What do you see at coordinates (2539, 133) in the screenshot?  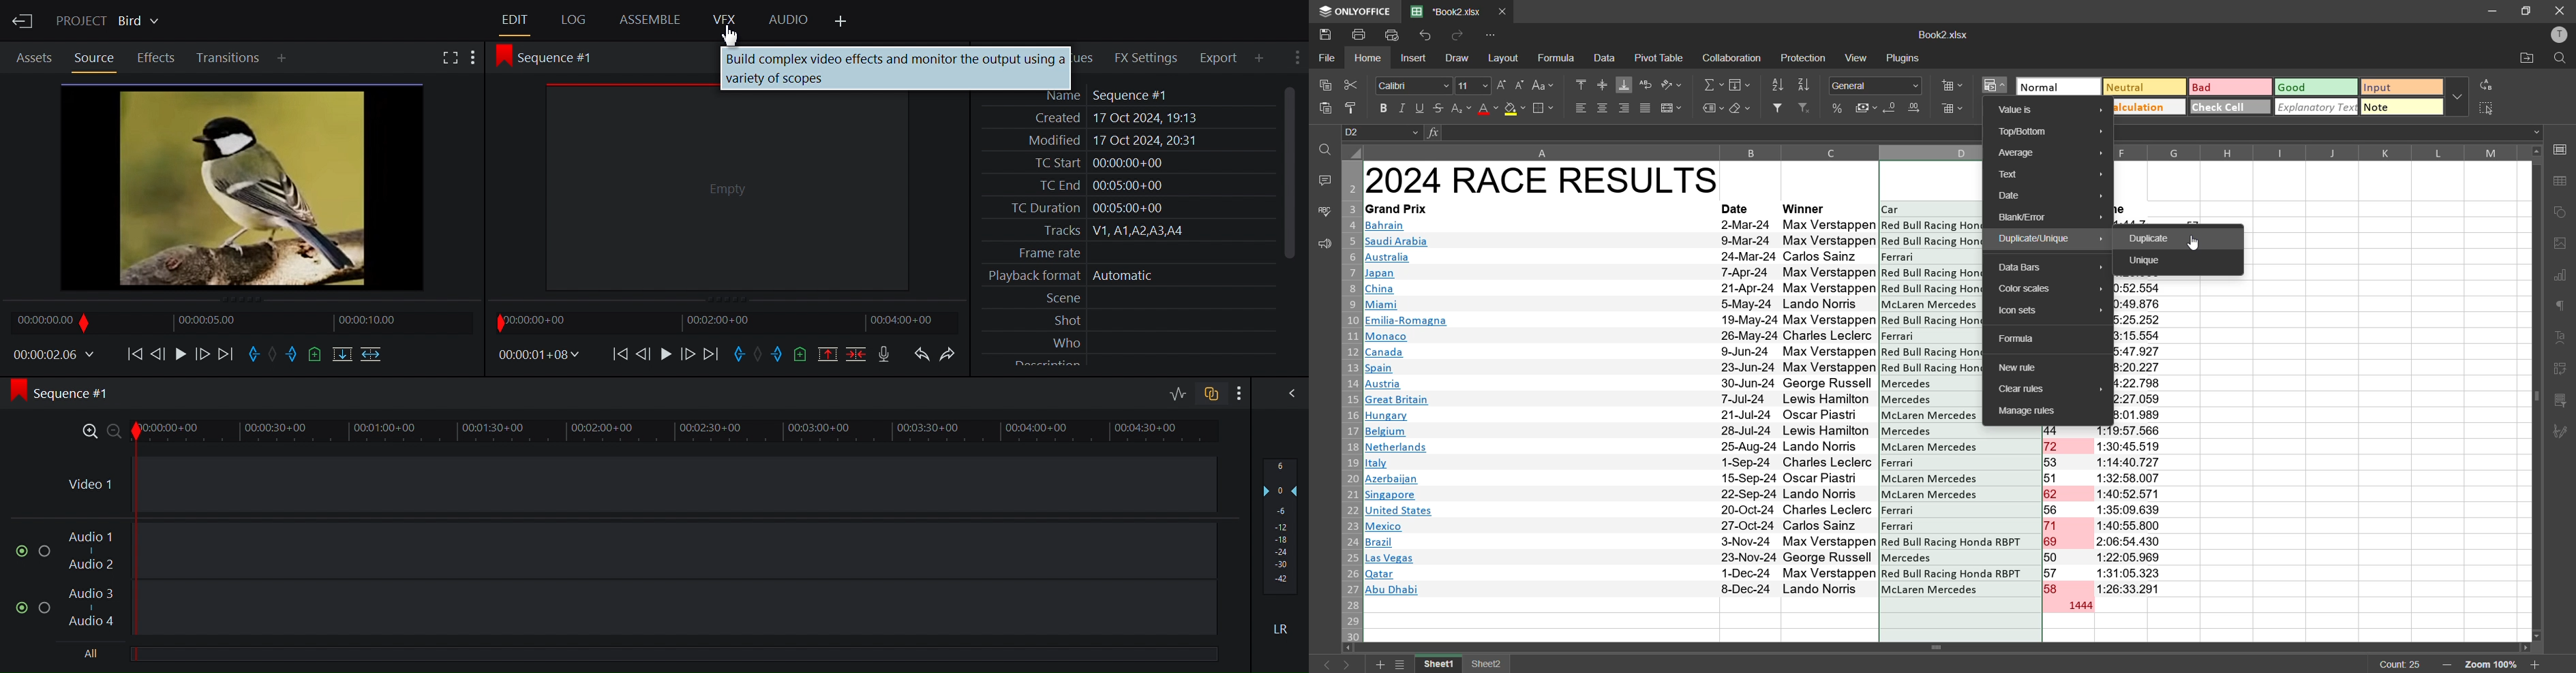 I see `Drop-down ` at bounding box center [2539, 133].